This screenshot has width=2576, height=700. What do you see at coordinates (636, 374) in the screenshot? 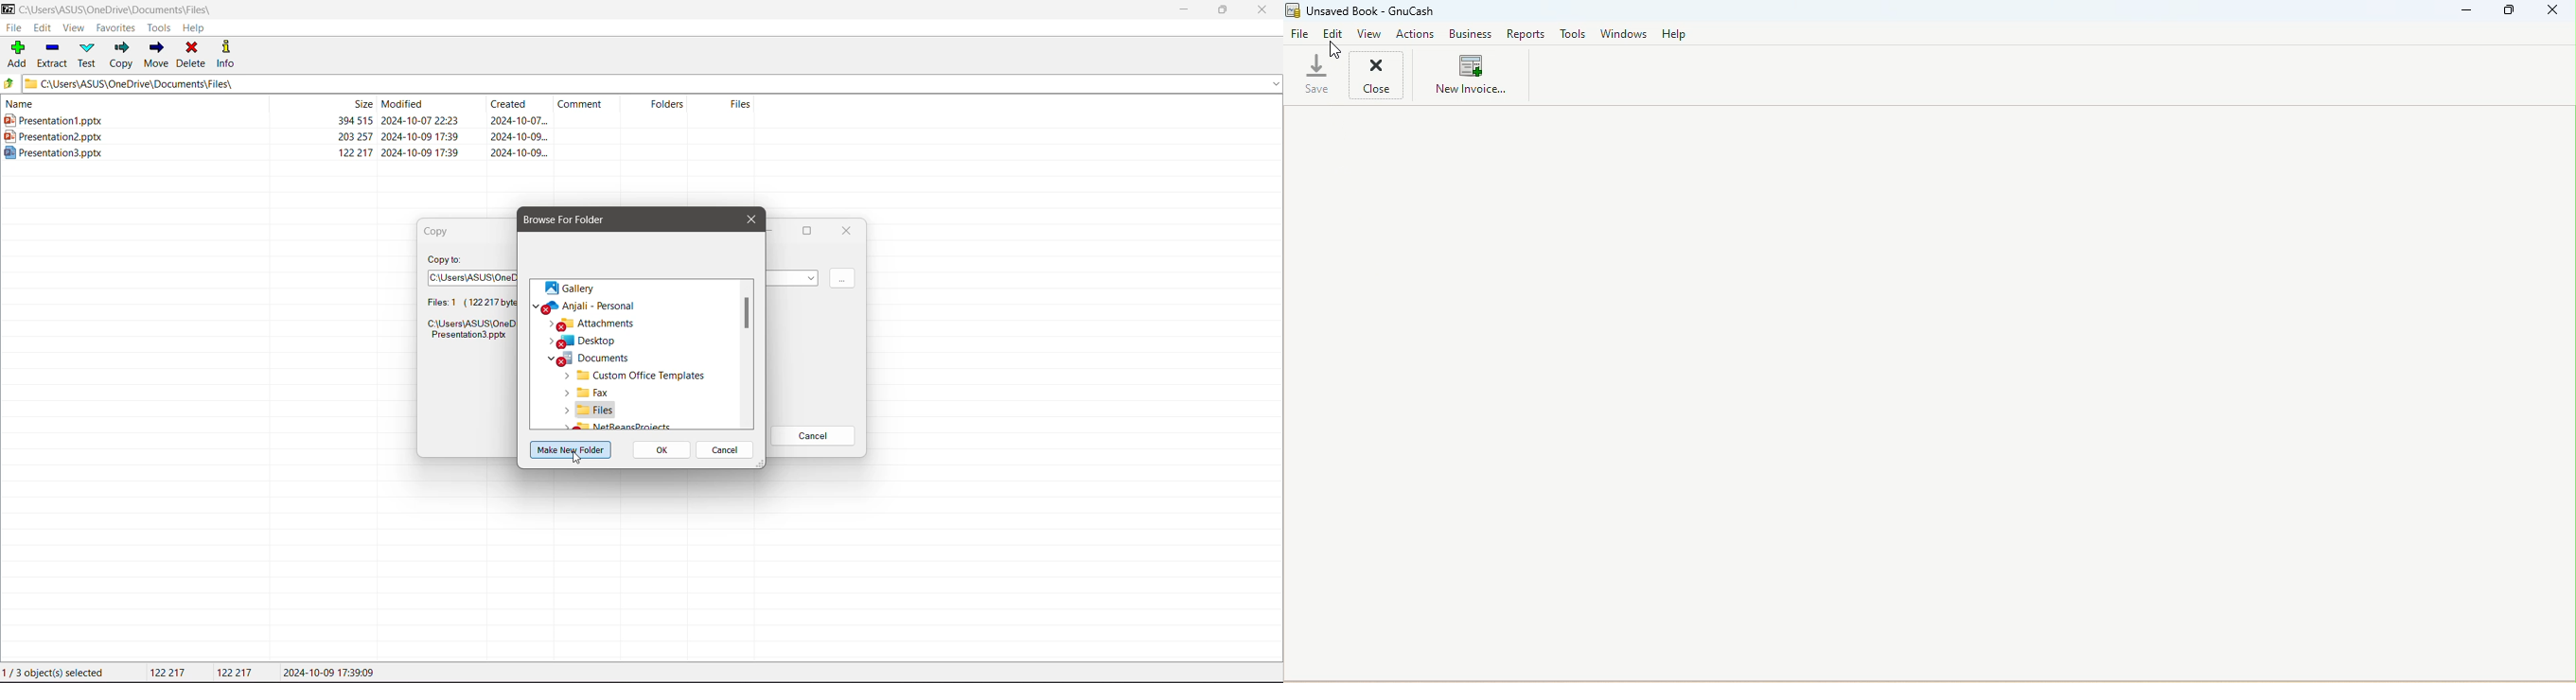
I see `| Custom Office Template` at bounding box center [636, 374].